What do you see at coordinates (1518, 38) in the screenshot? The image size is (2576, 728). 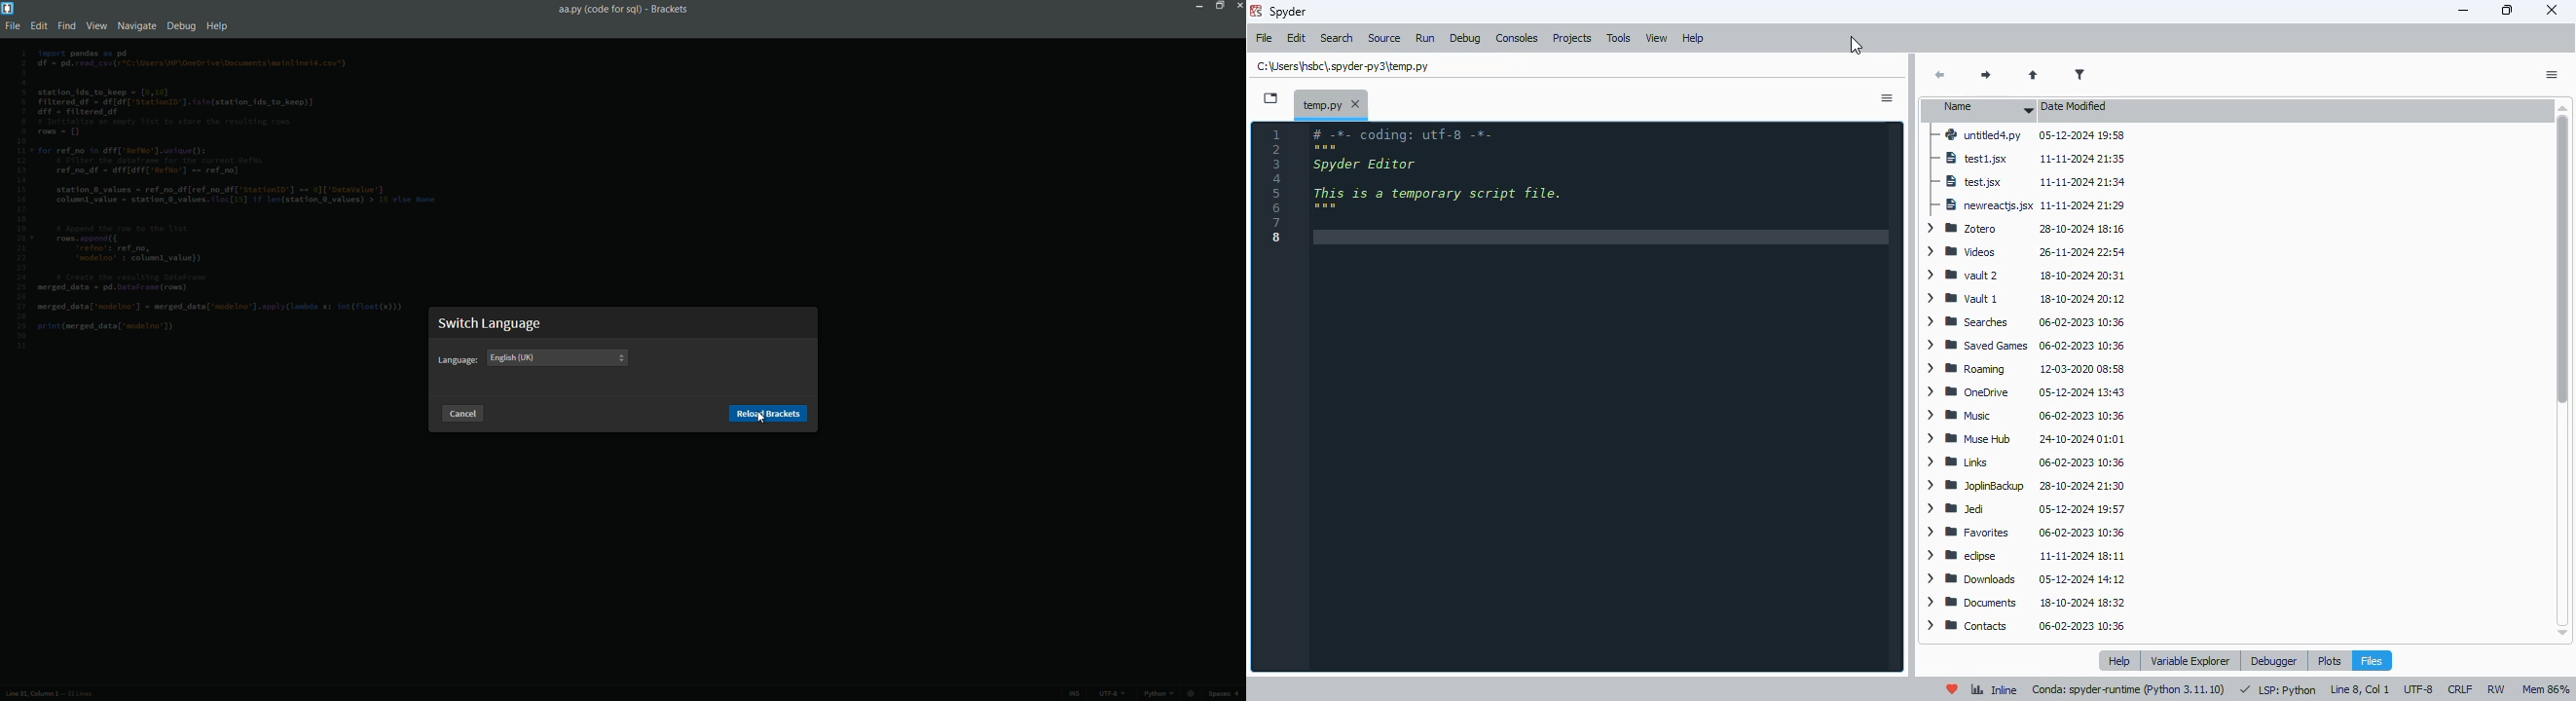 I see `consoles` at bounding box center [1518, 38].